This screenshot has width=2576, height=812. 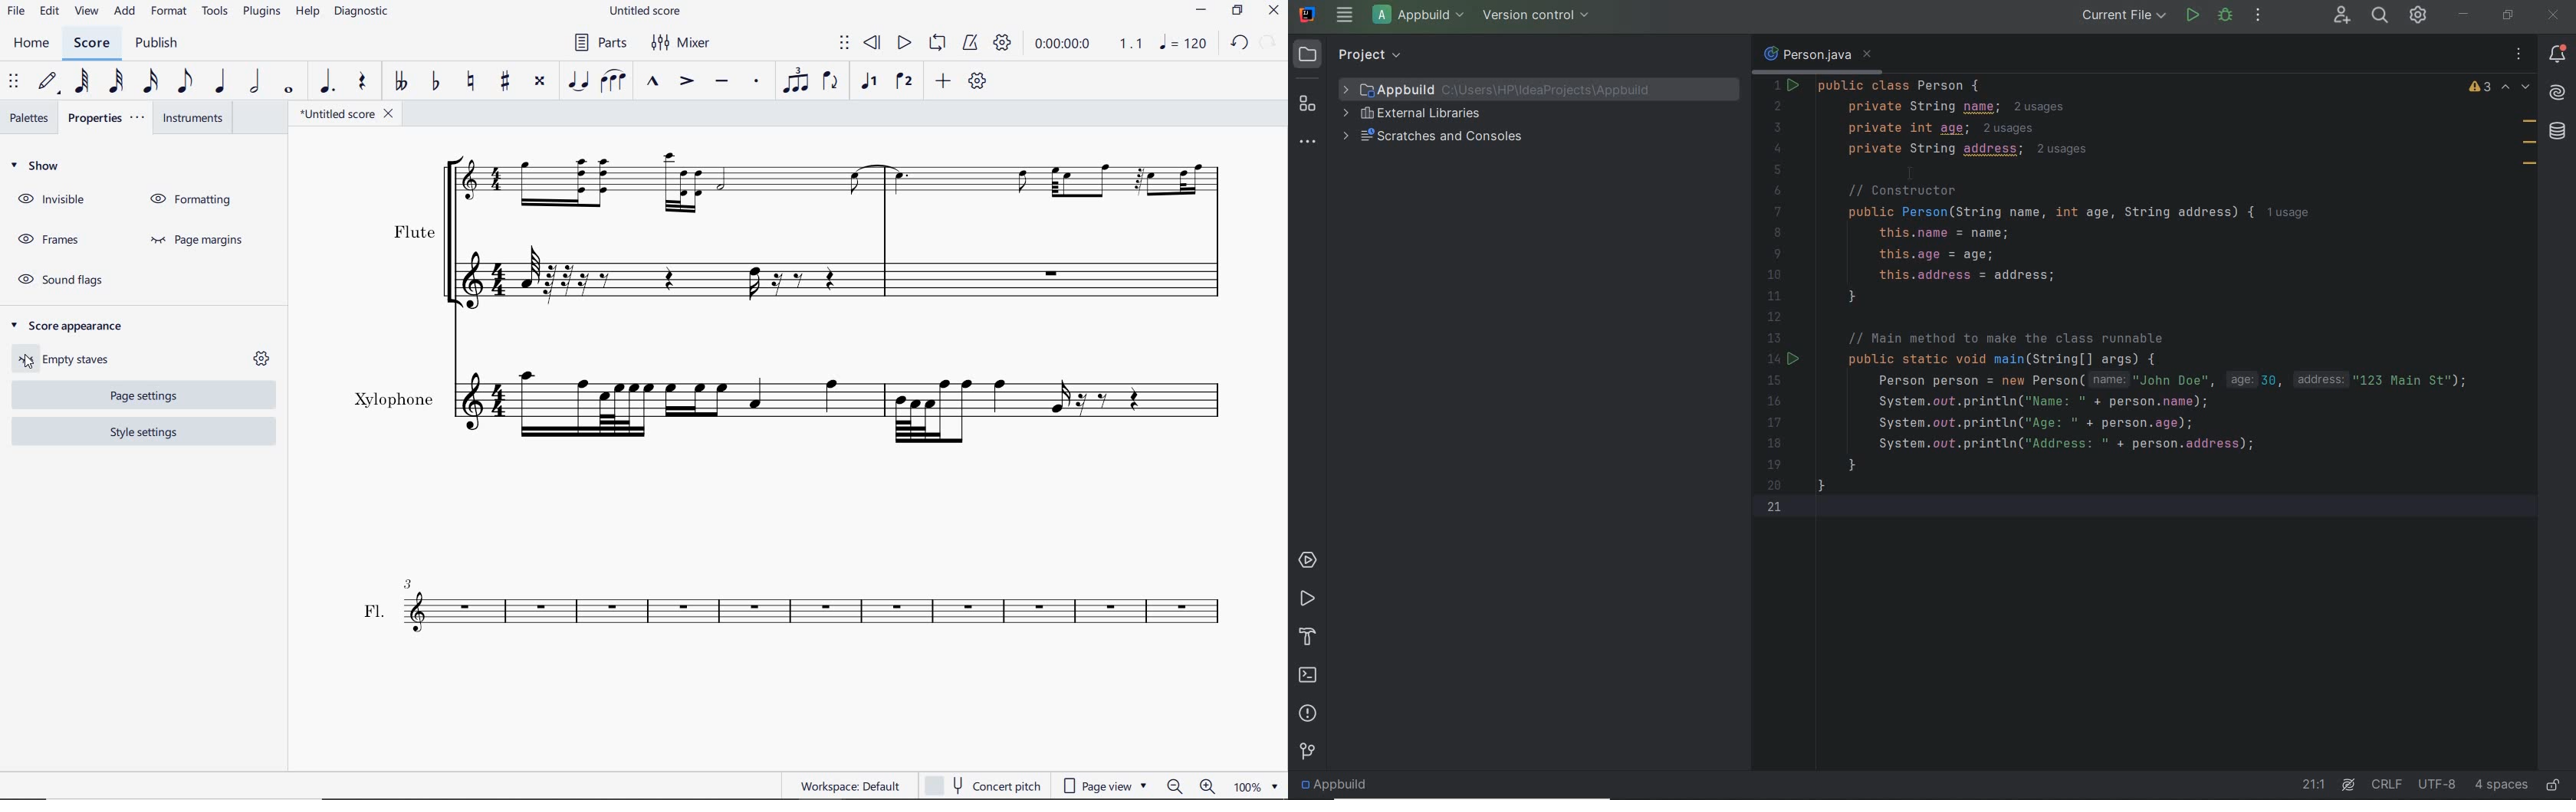 I want to click on project, so click(x=1352, y=54).